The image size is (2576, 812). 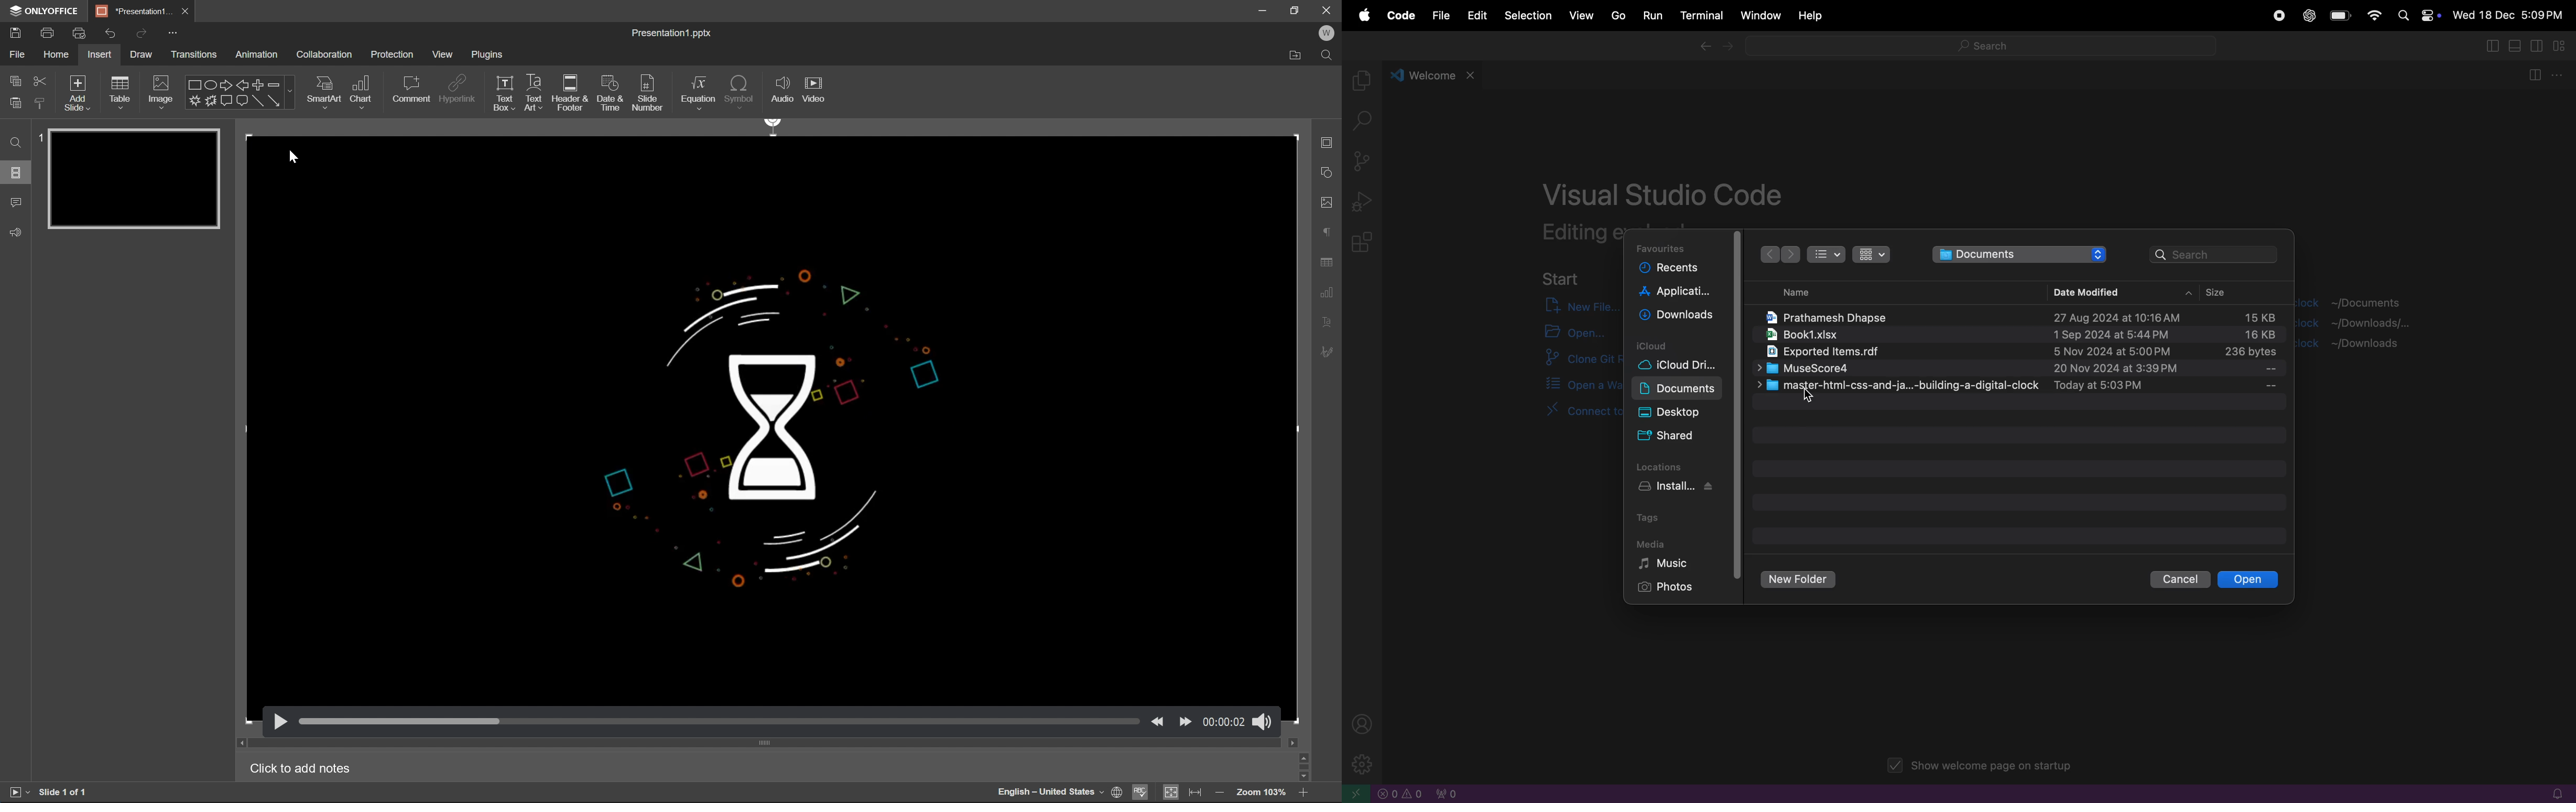 I want to click on play, so click(x=280, y=723).